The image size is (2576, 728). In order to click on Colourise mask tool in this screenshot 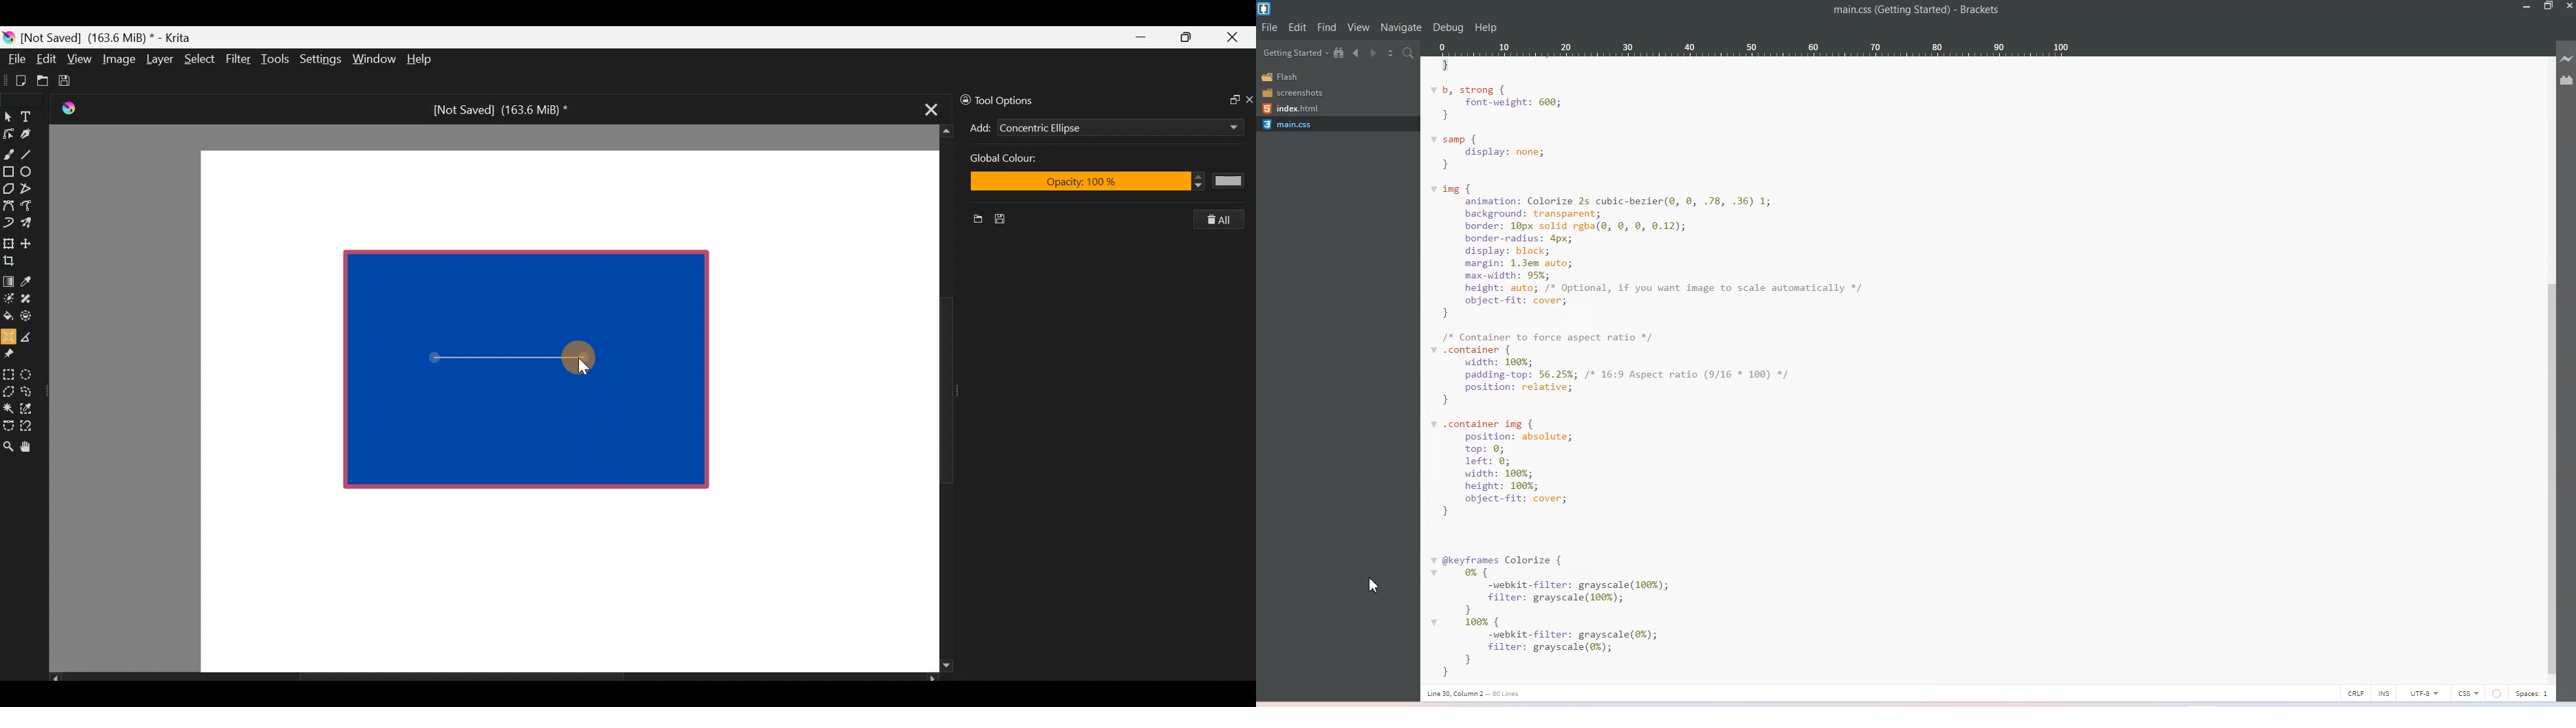, I will do `click(9, 297)`.